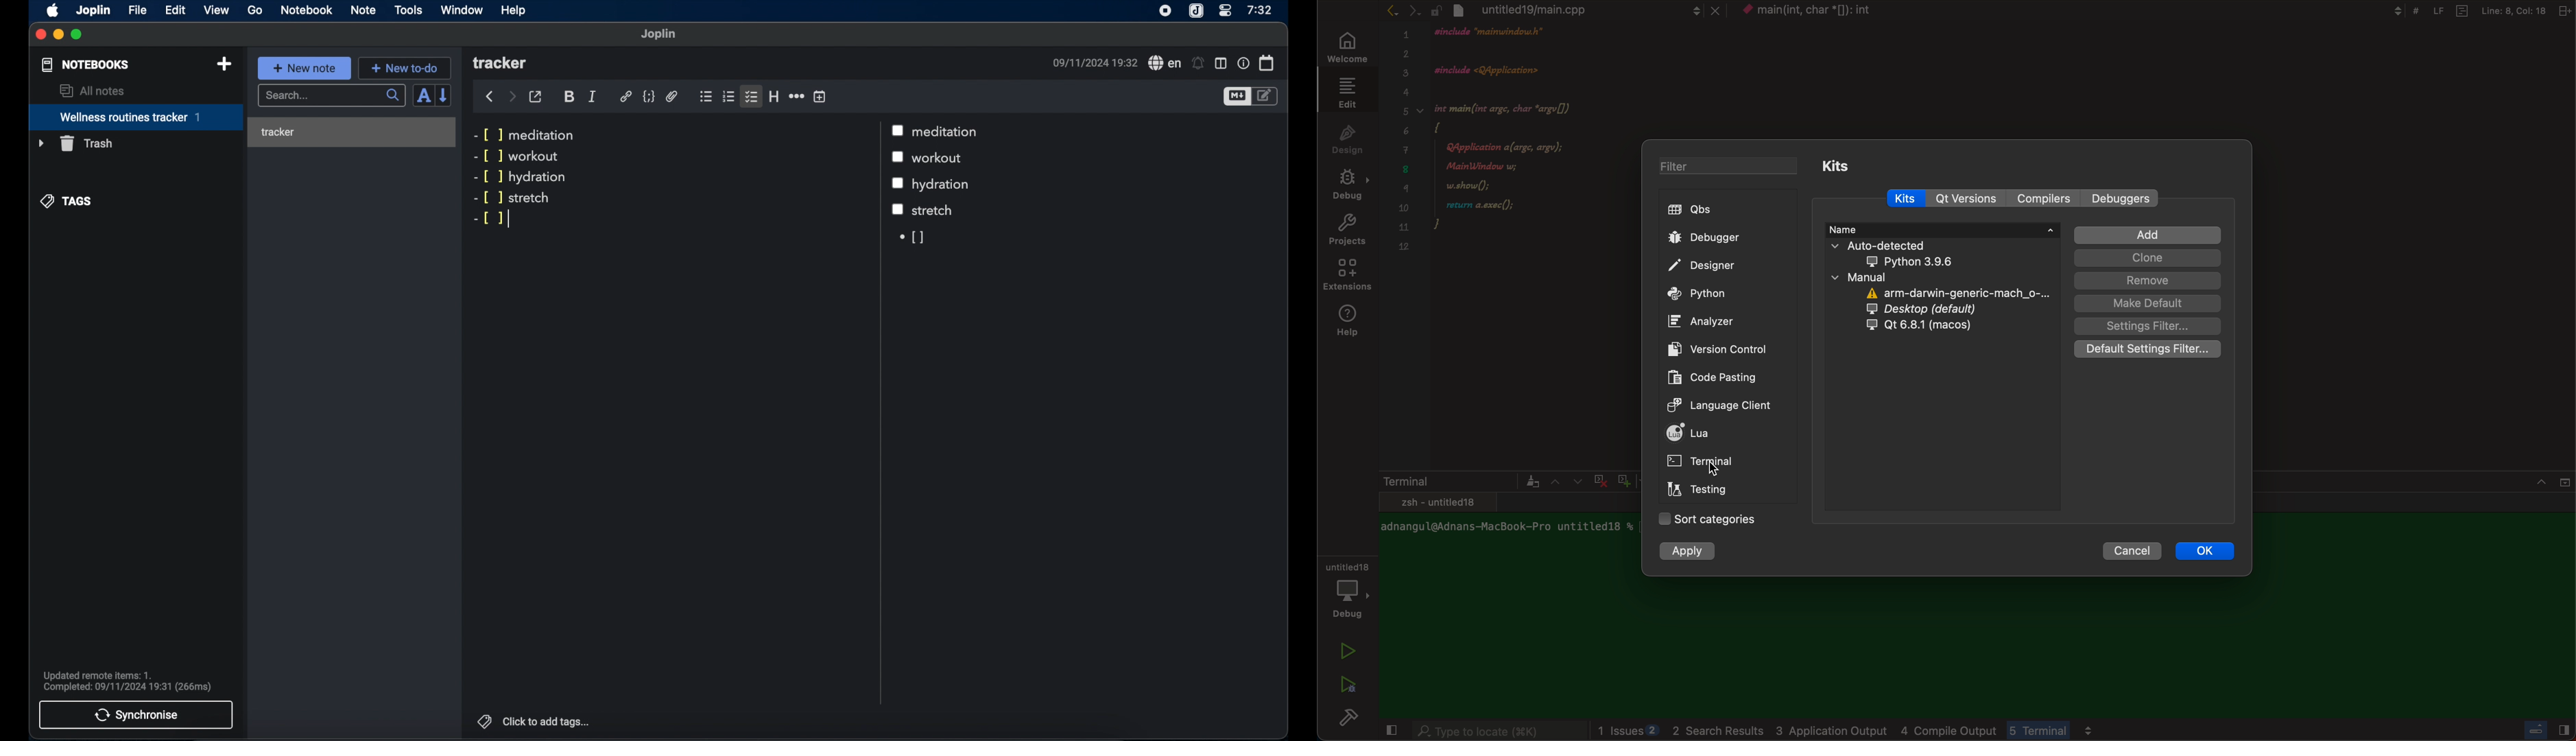 The image size is (2576, 756). Describe the element at coordinates (516, 156) in the screenshot. I see `-[ ] workout` at that location.